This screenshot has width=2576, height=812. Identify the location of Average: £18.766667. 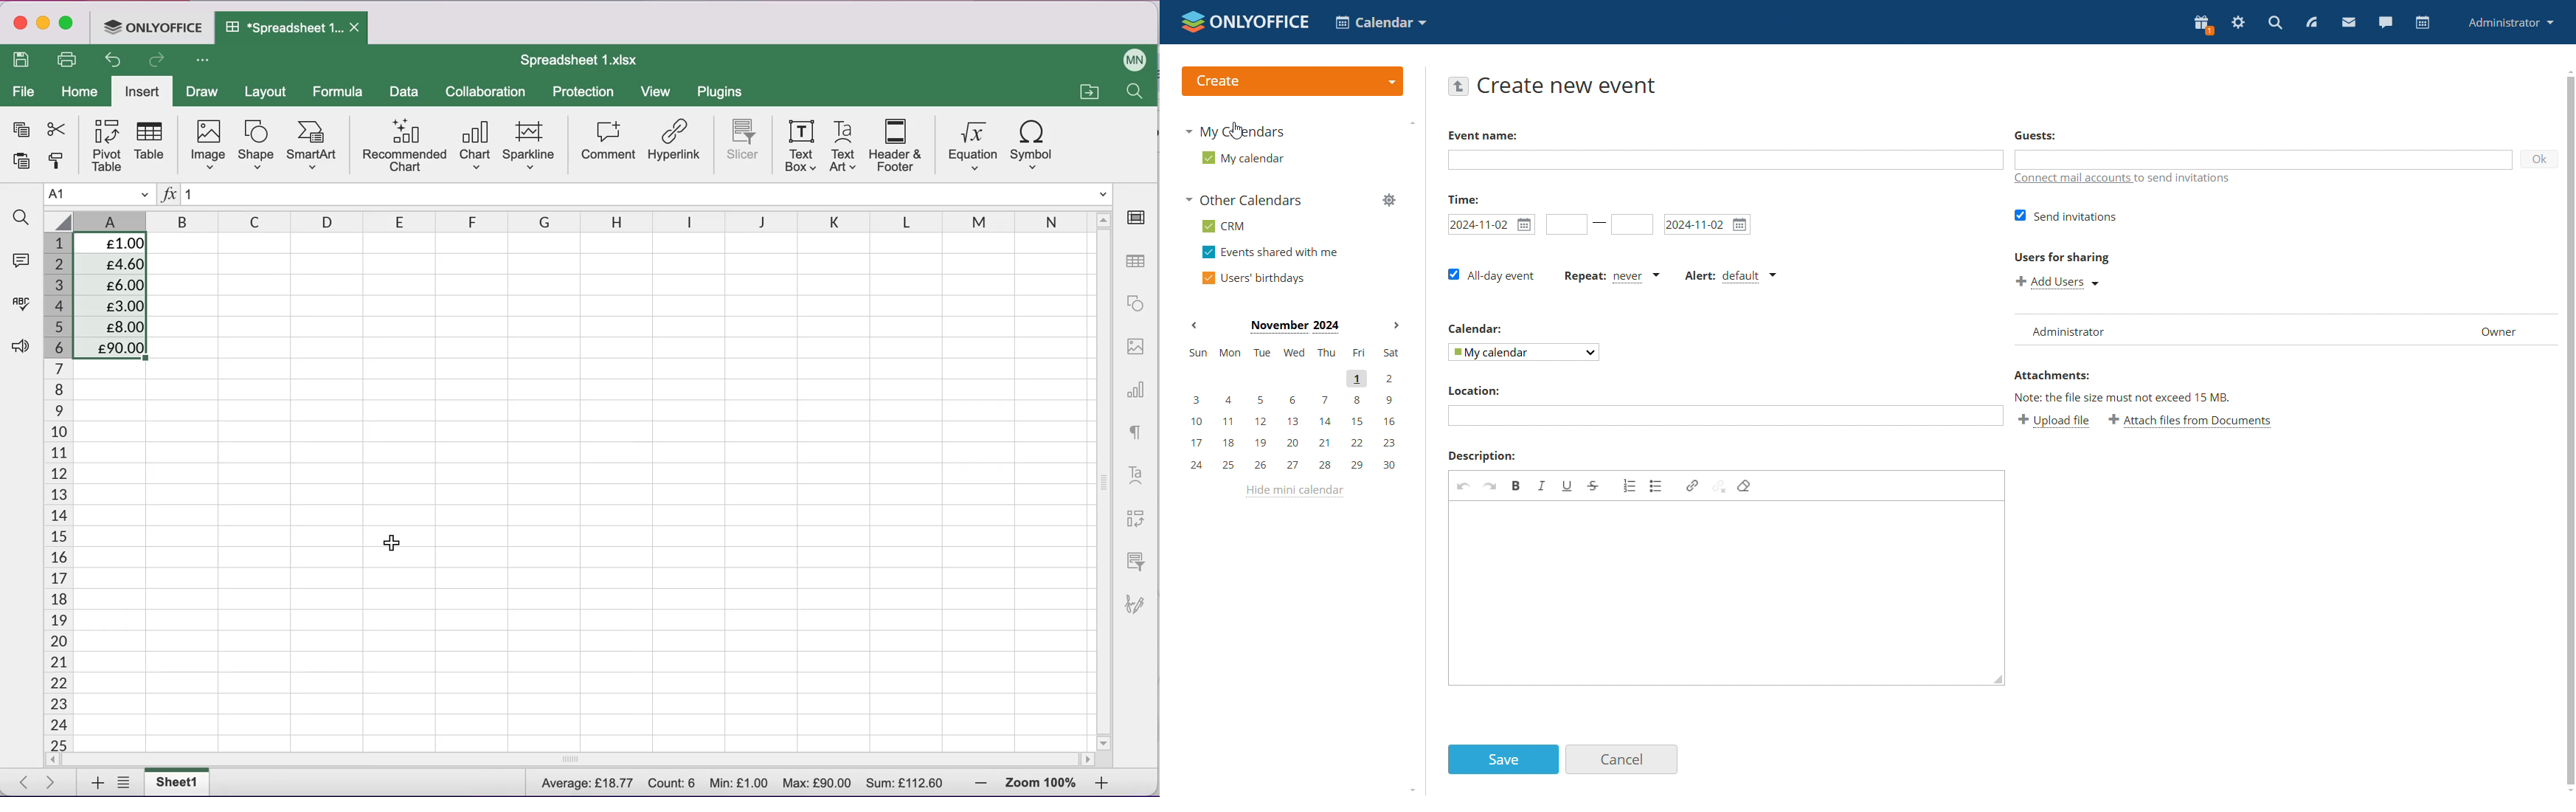
(583, 782).